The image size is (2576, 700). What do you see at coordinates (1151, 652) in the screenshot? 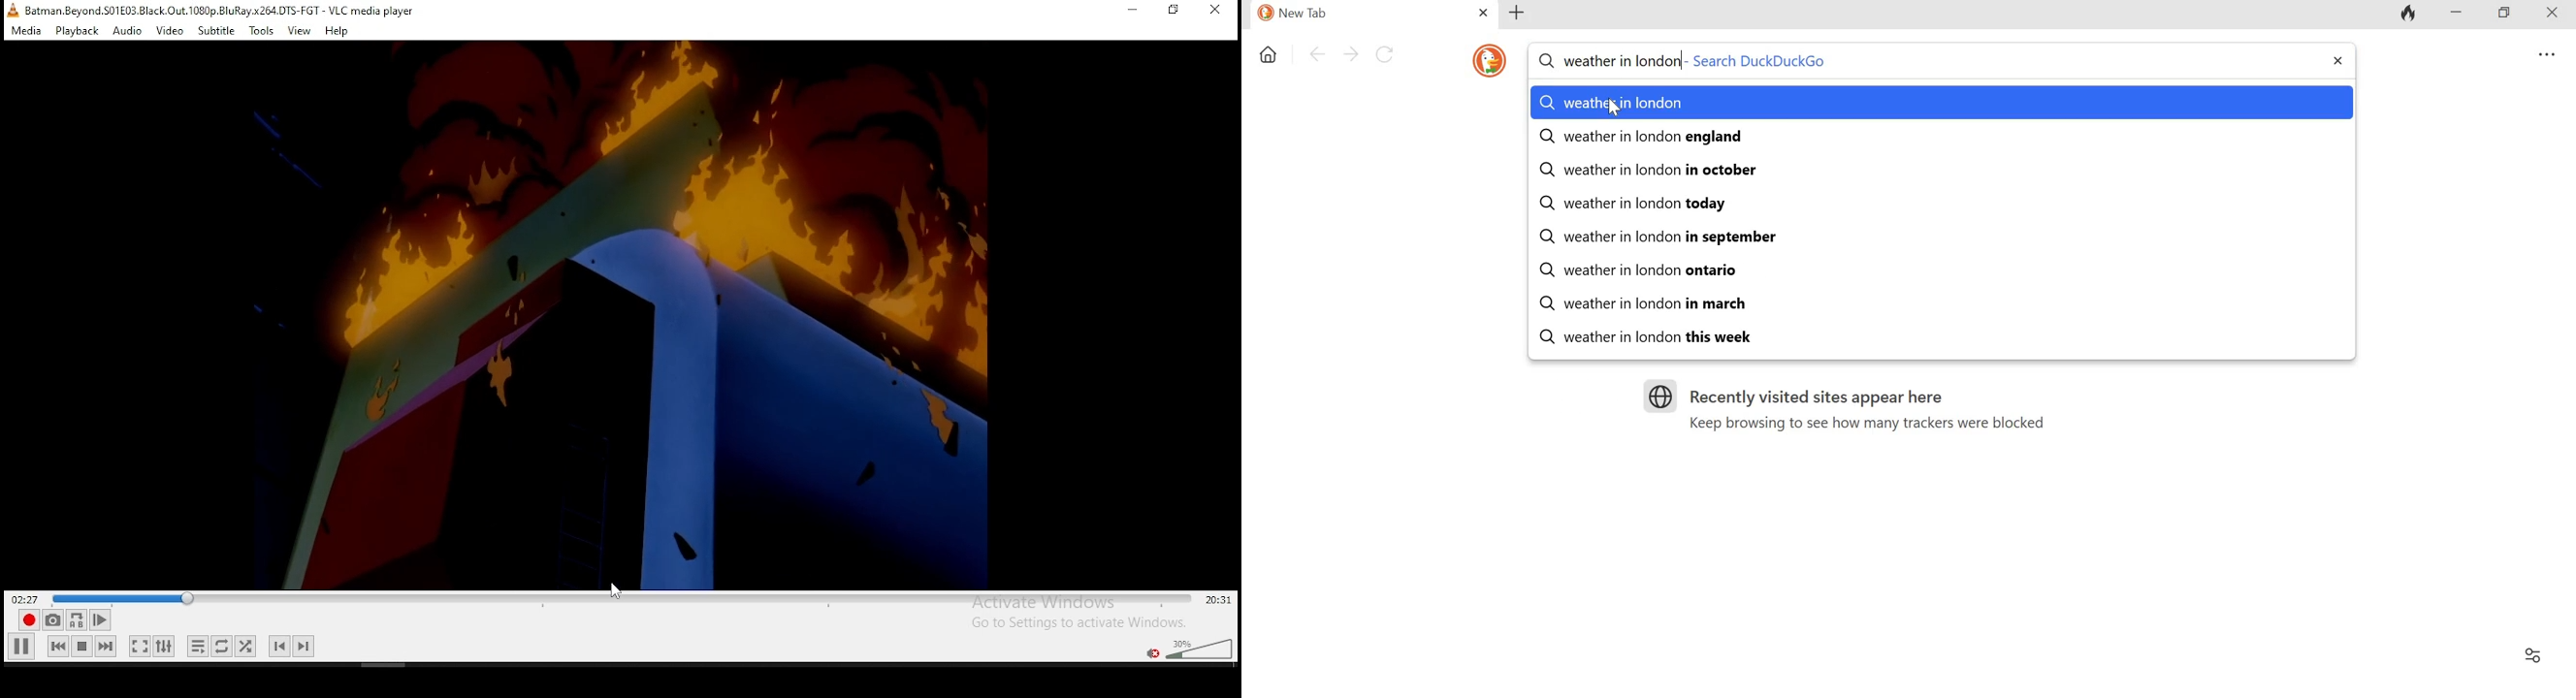
I see `mute/unmute` at bounding box center [1151, 652].